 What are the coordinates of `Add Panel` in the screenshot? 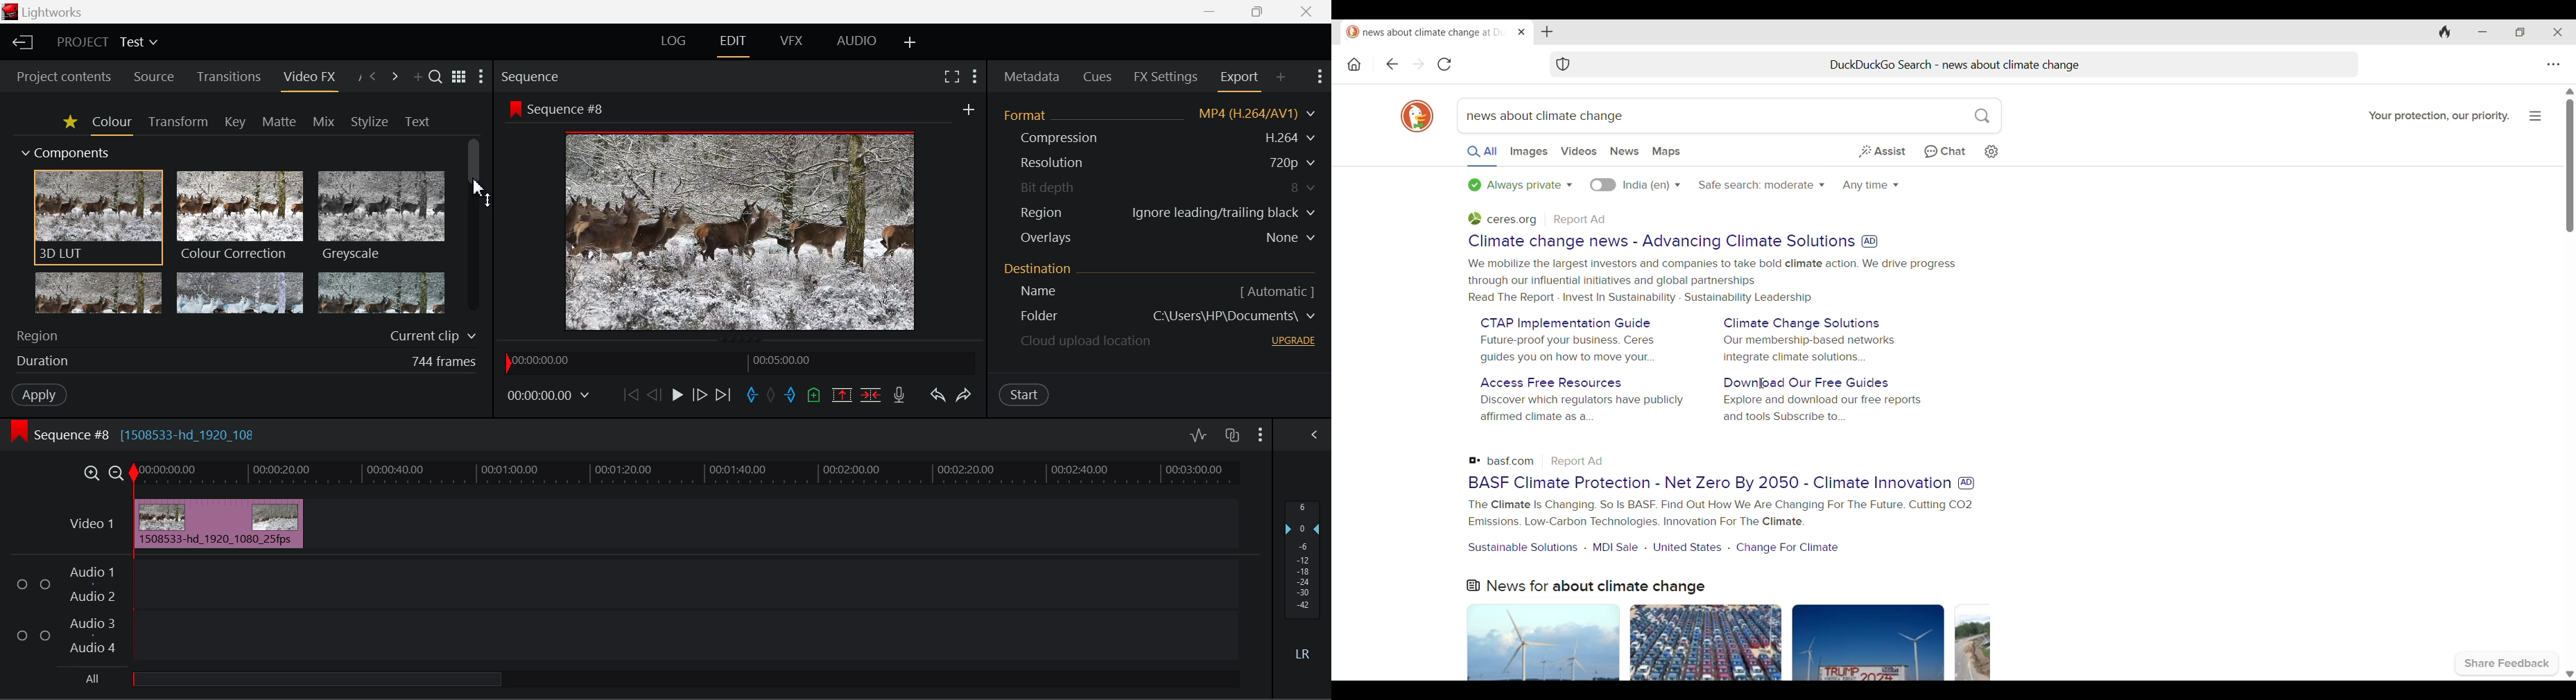 It's located at (1280, 81).